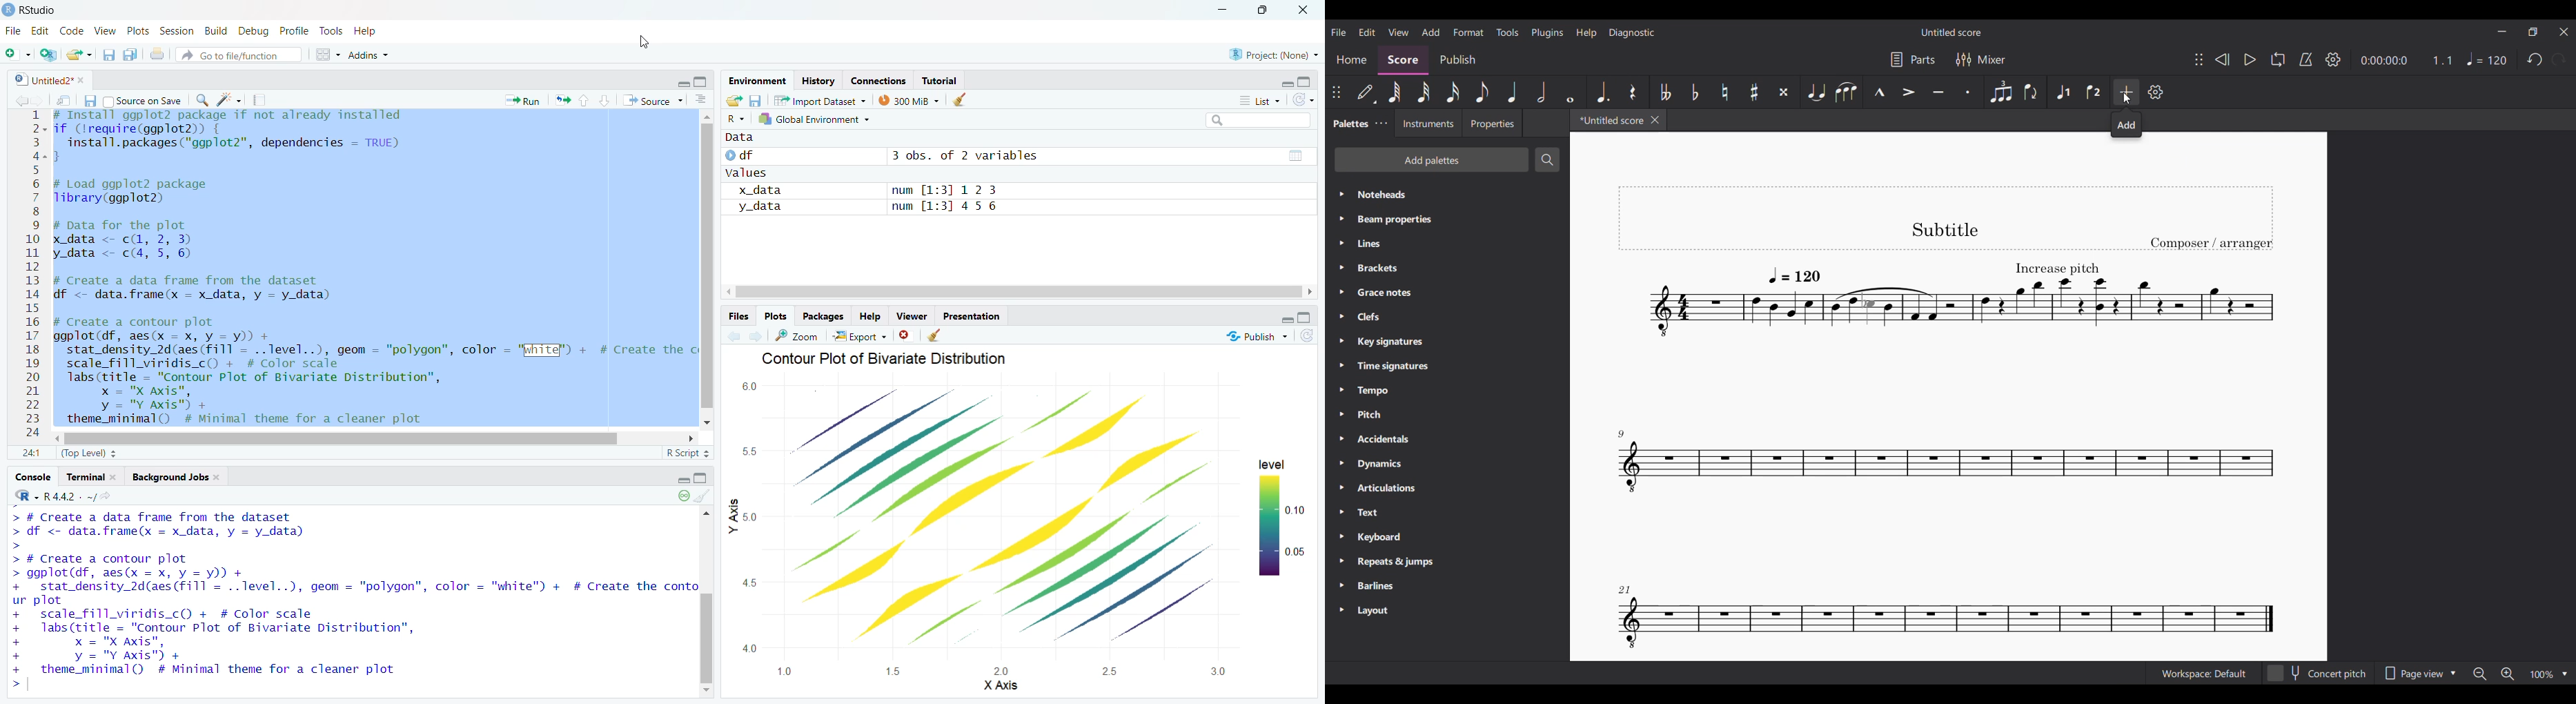 This screenshot has width=2576, height=728. What do you see at coordinates (910, 100) in the screenshot?
I see `300 MB ` at bounding box center [910, 100].